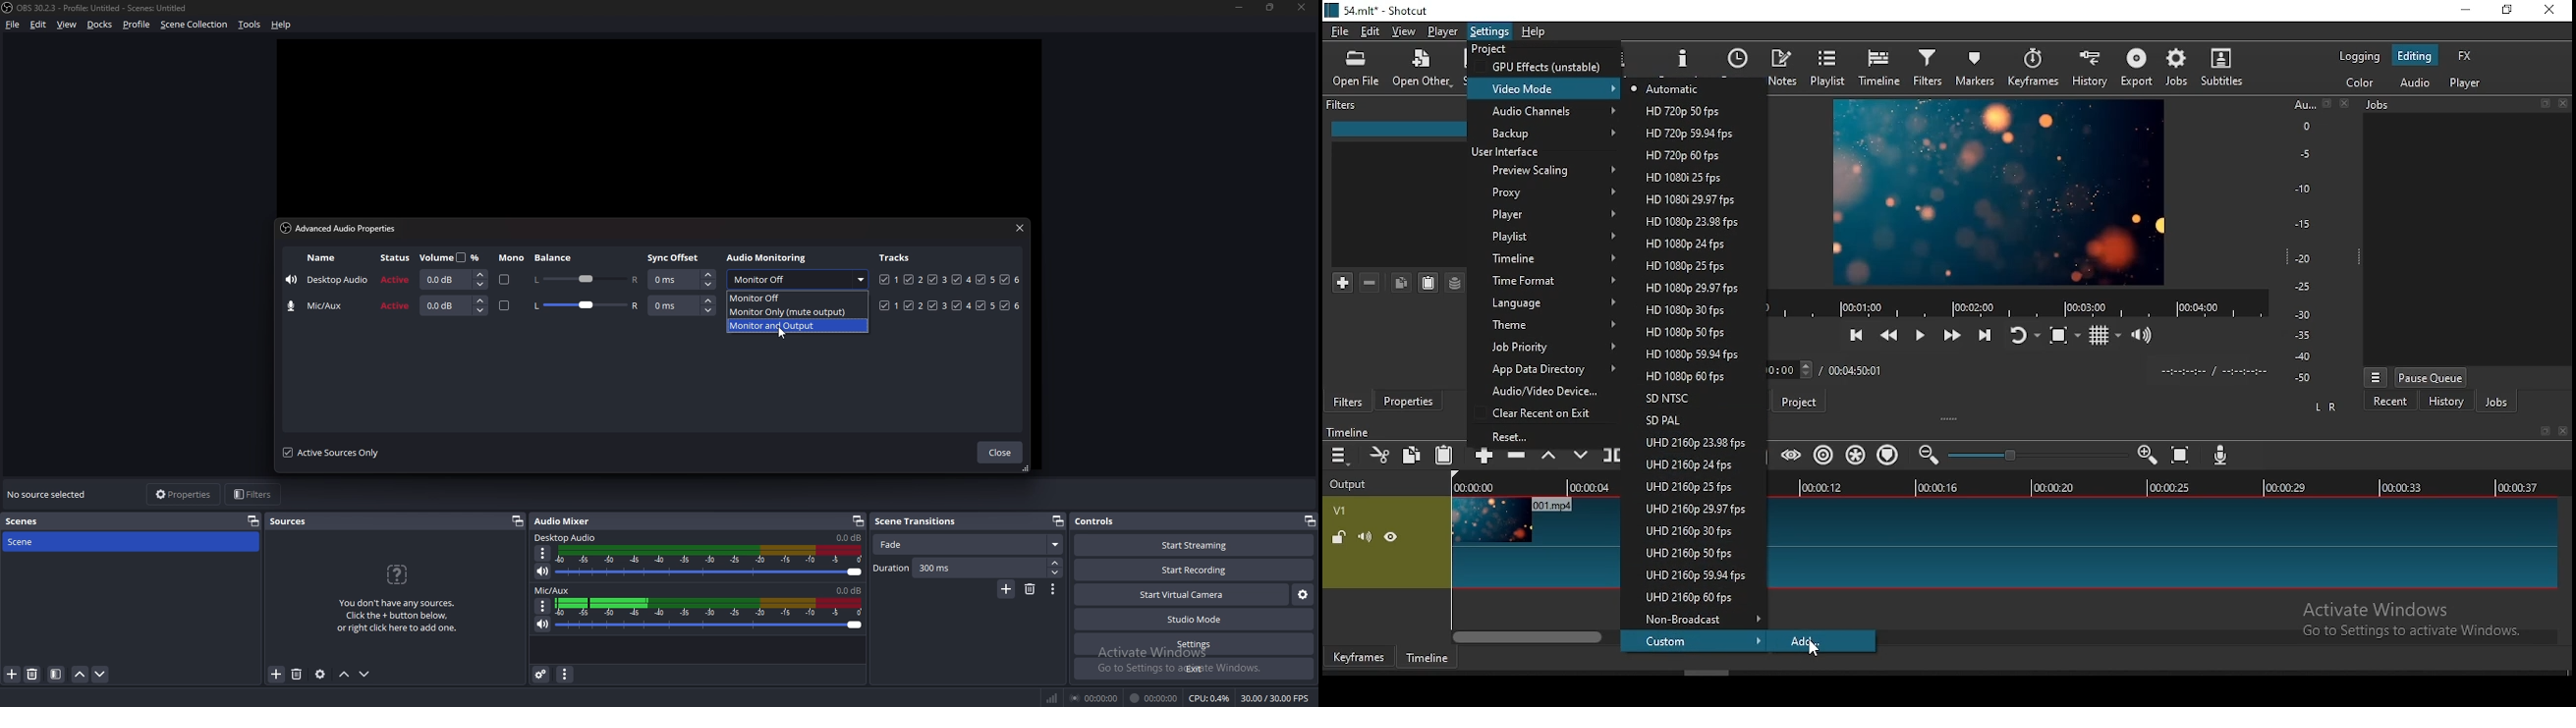 The image size is (2576, 728). I want to click on copy, so click(1412, 454).